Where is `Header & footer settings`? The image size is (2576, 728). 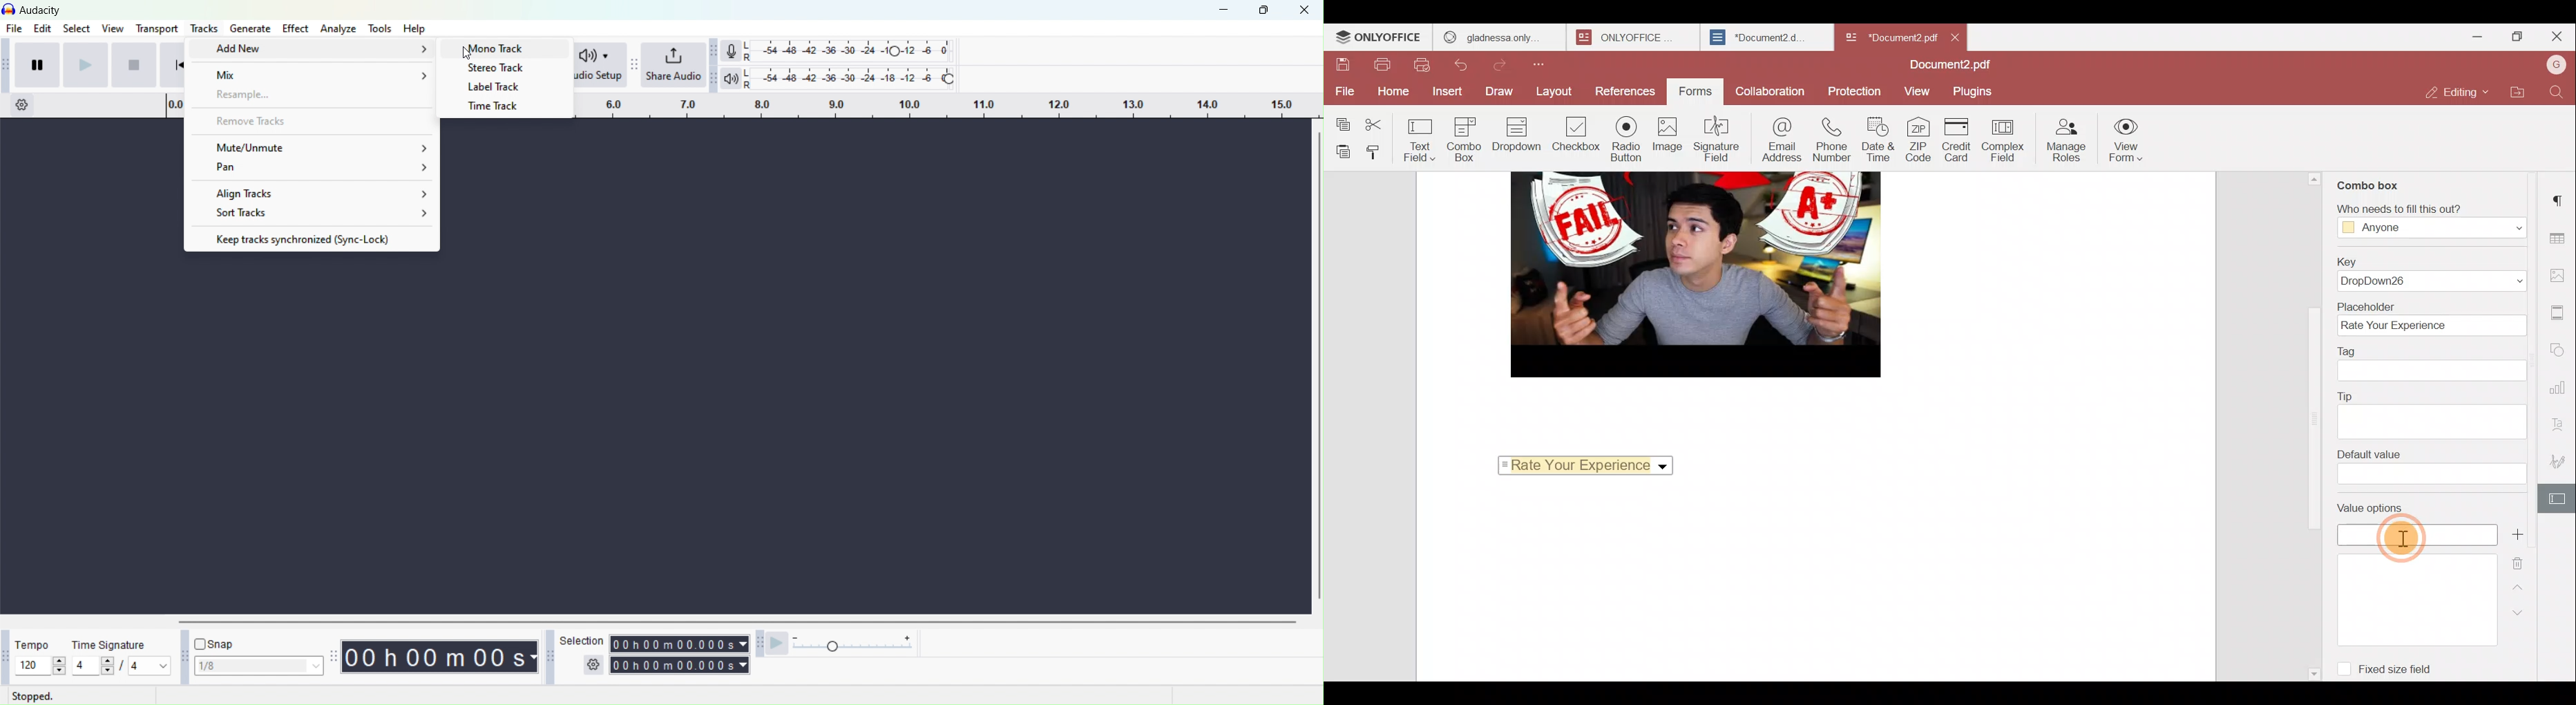 Header & footer settings is located at coordinates (2559, 313).